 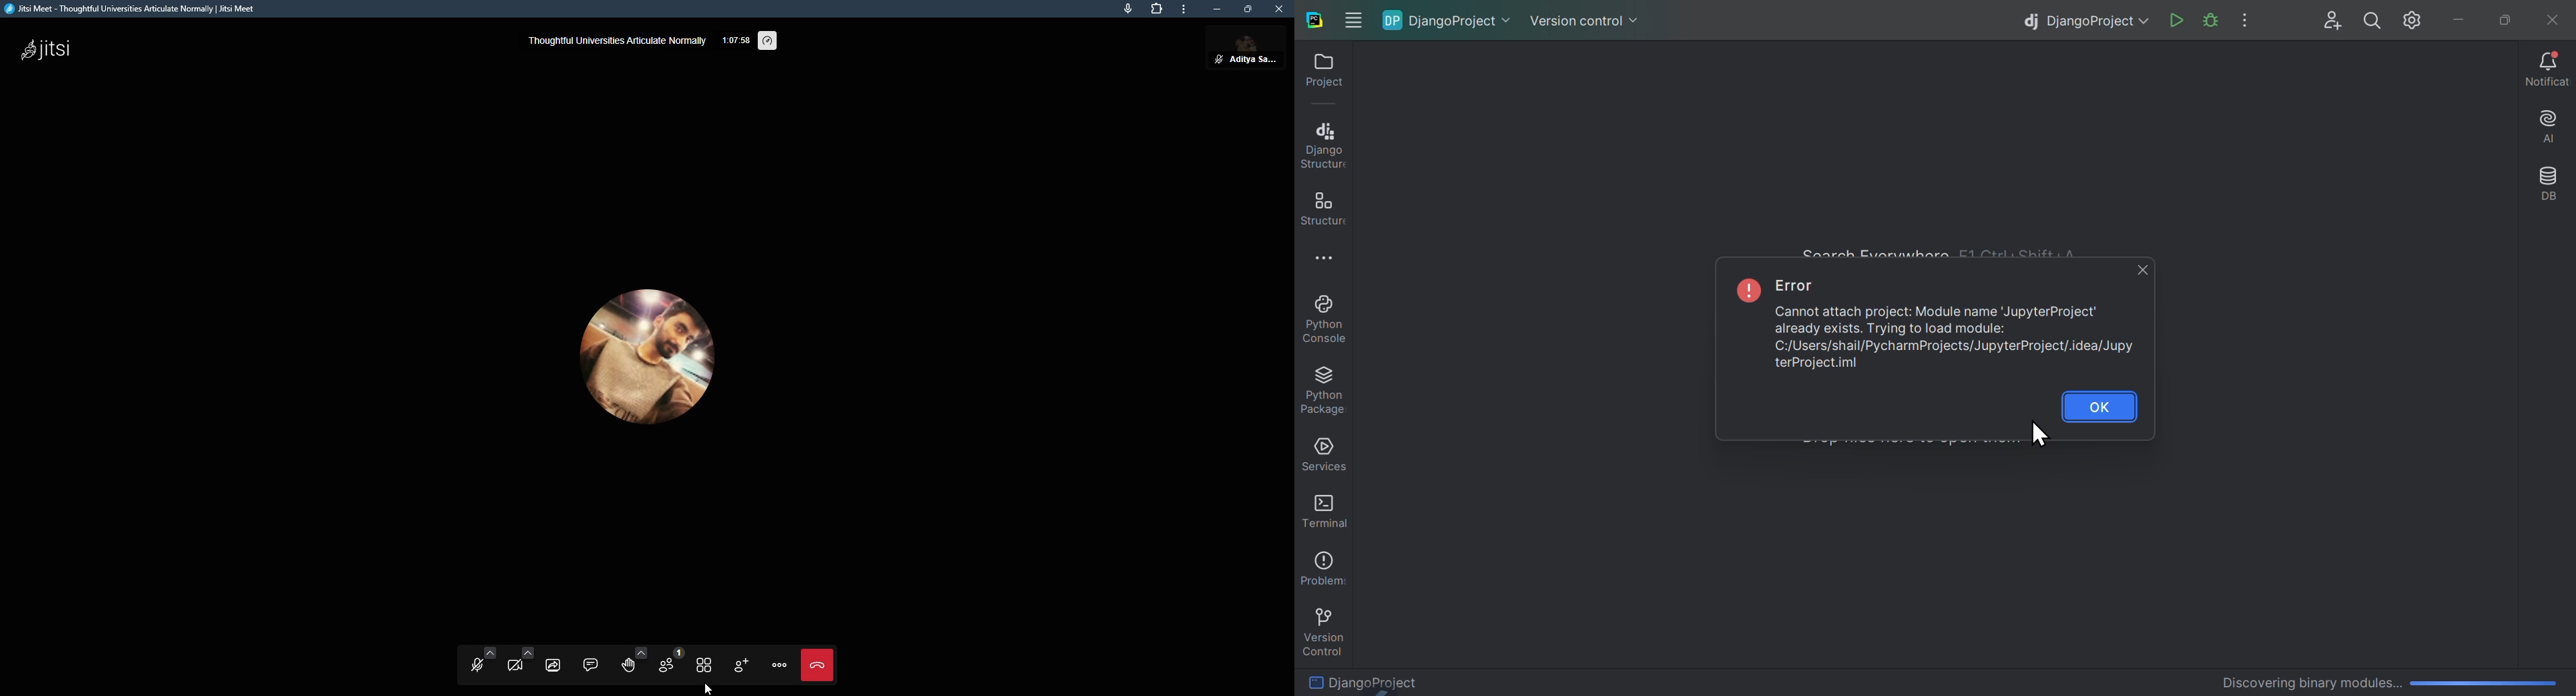 What do you see at coordinates (1319, 75) in the screenshot?
I see `project` at bounding box center [1319, 75].